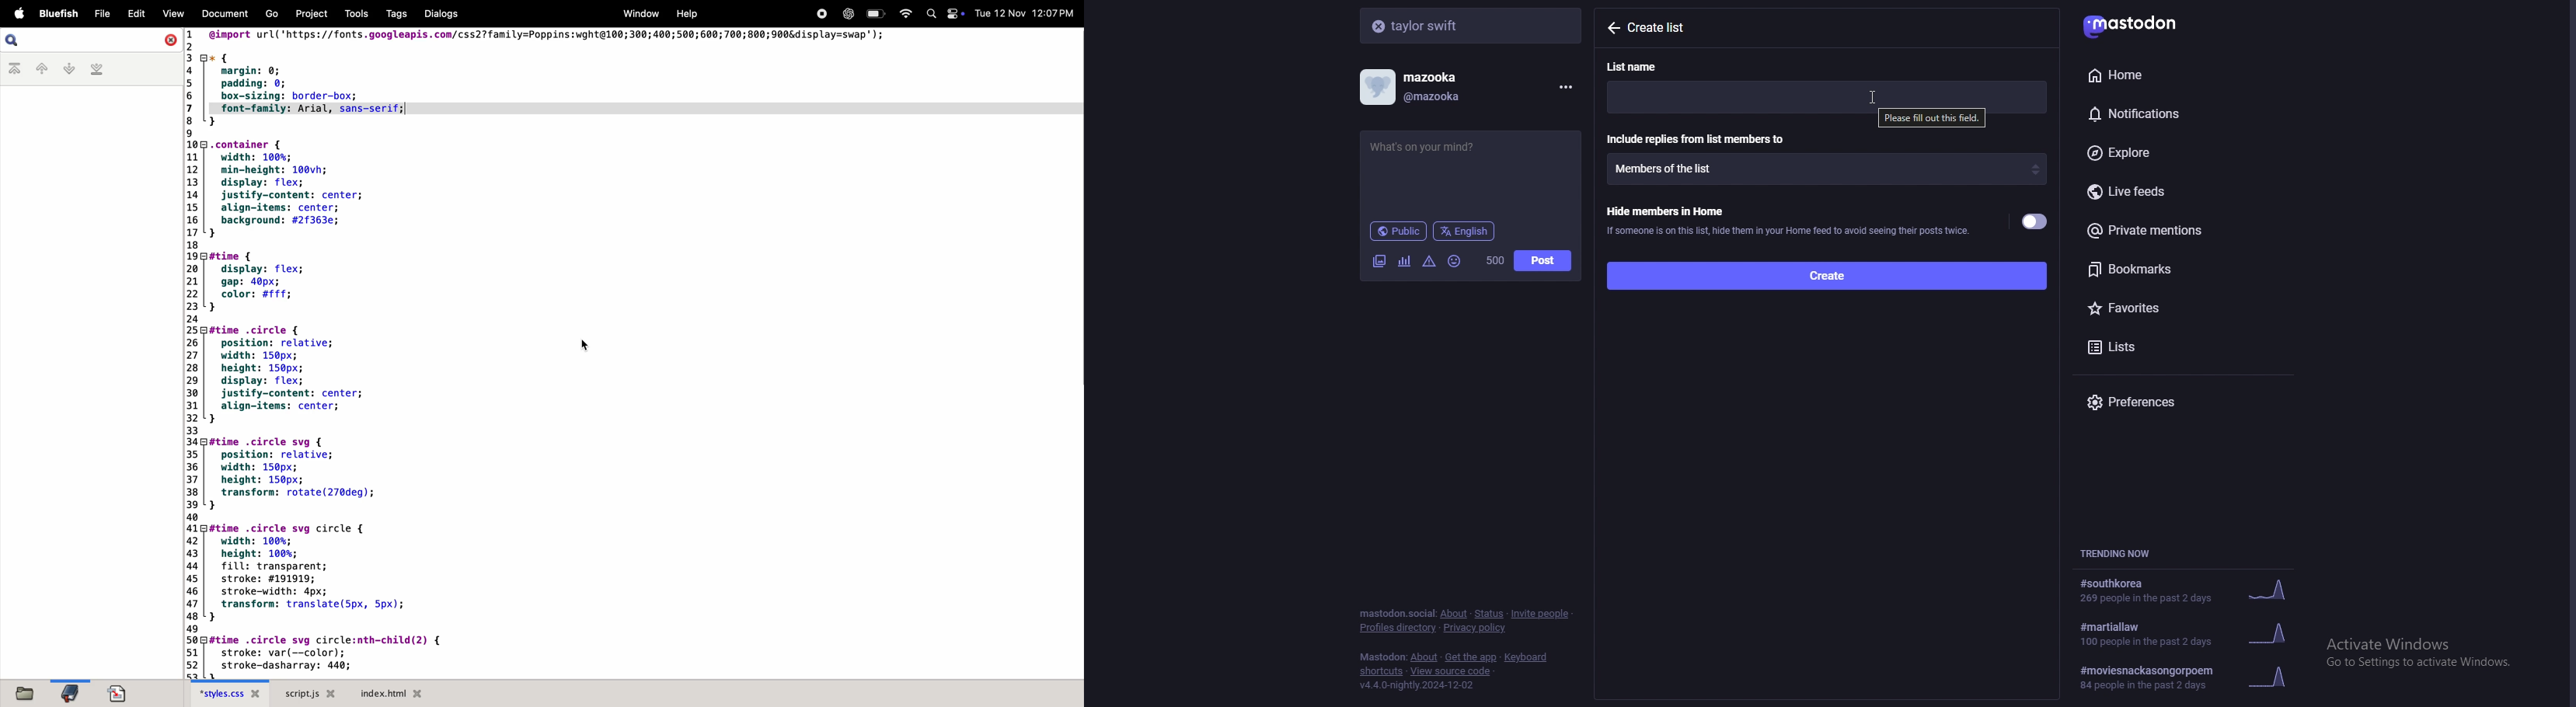 This screenshot has height=728, width=2576. I want to click on cursor, so click(1874, 97).